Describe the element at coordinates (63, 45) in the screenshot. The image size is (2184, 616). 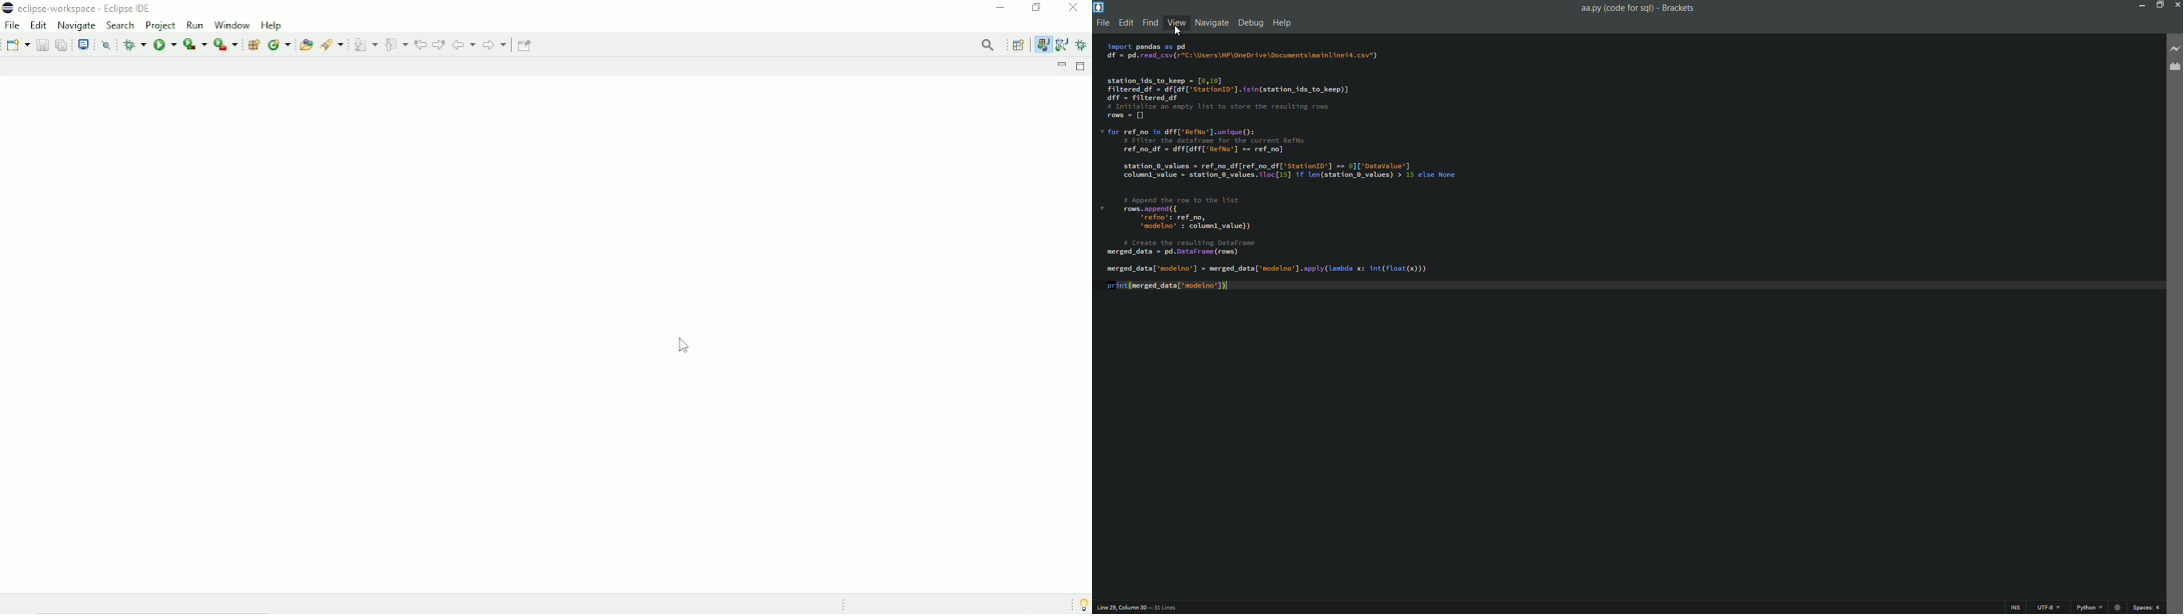
I see `Save all` at that location.